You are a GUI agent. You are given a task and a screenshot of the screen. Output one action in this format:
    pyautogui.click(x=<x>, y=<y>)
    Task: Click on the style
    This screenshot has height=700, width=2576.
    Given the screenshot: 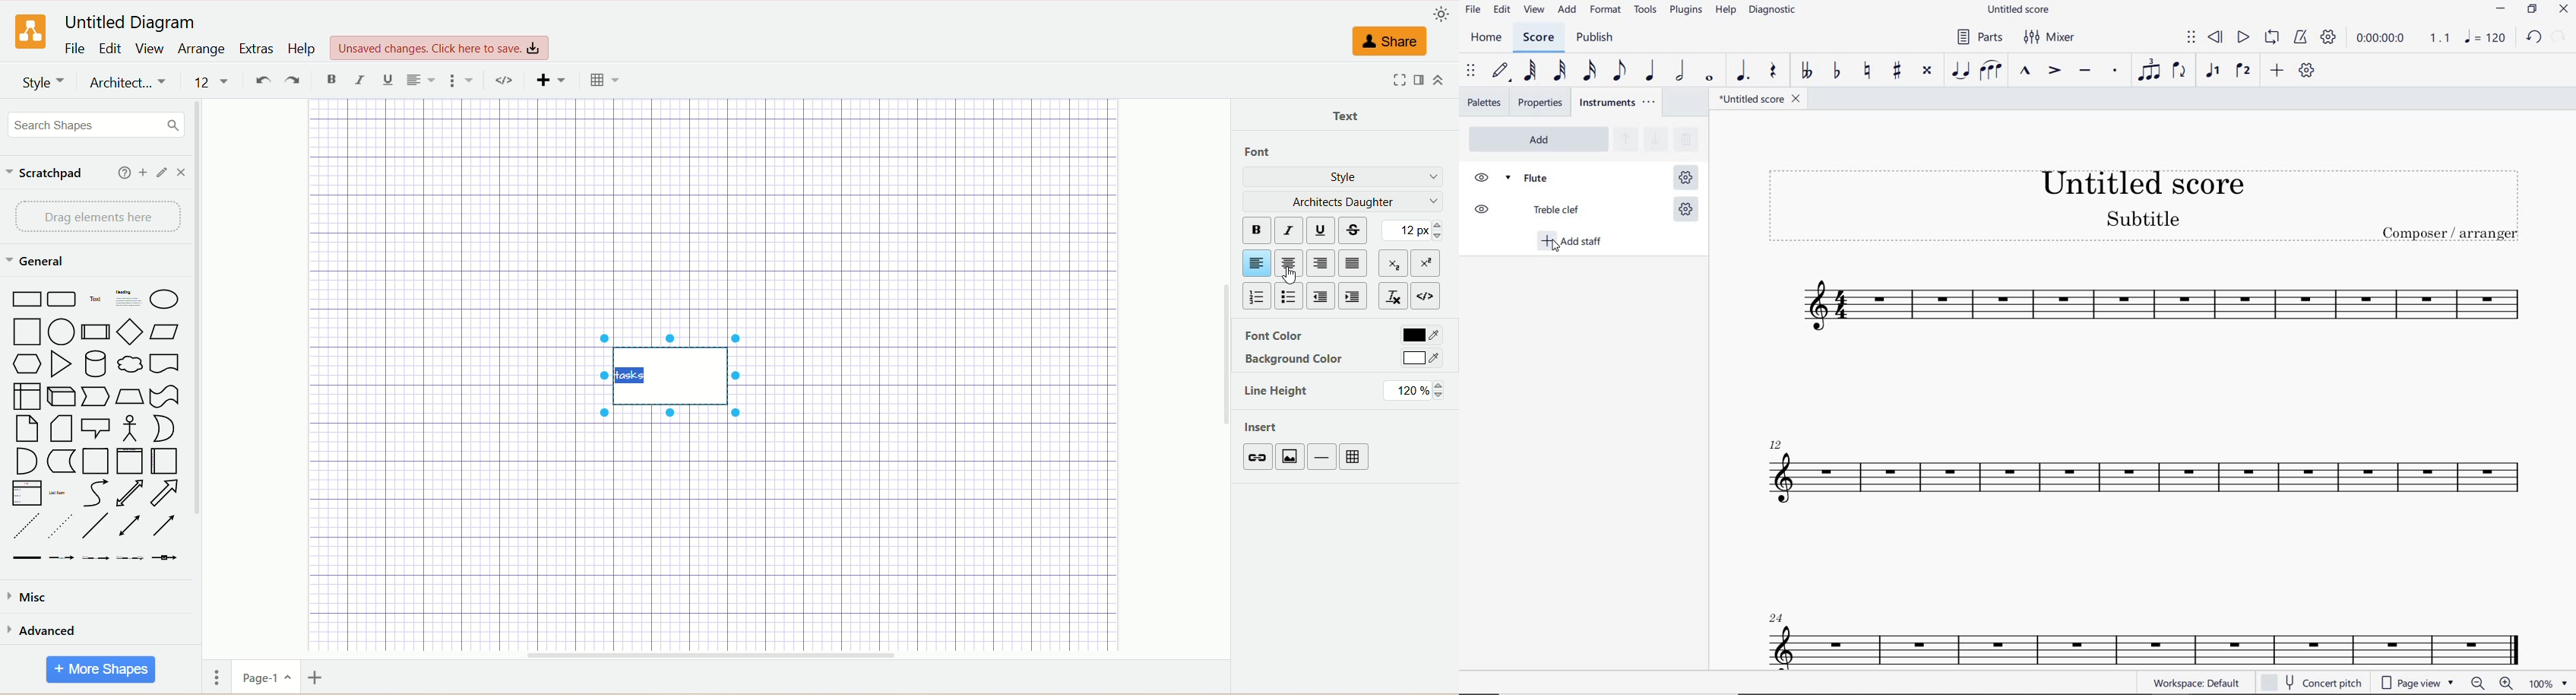 What is the action you would take?
    pyautogui.click(x=1346, y=178)
    